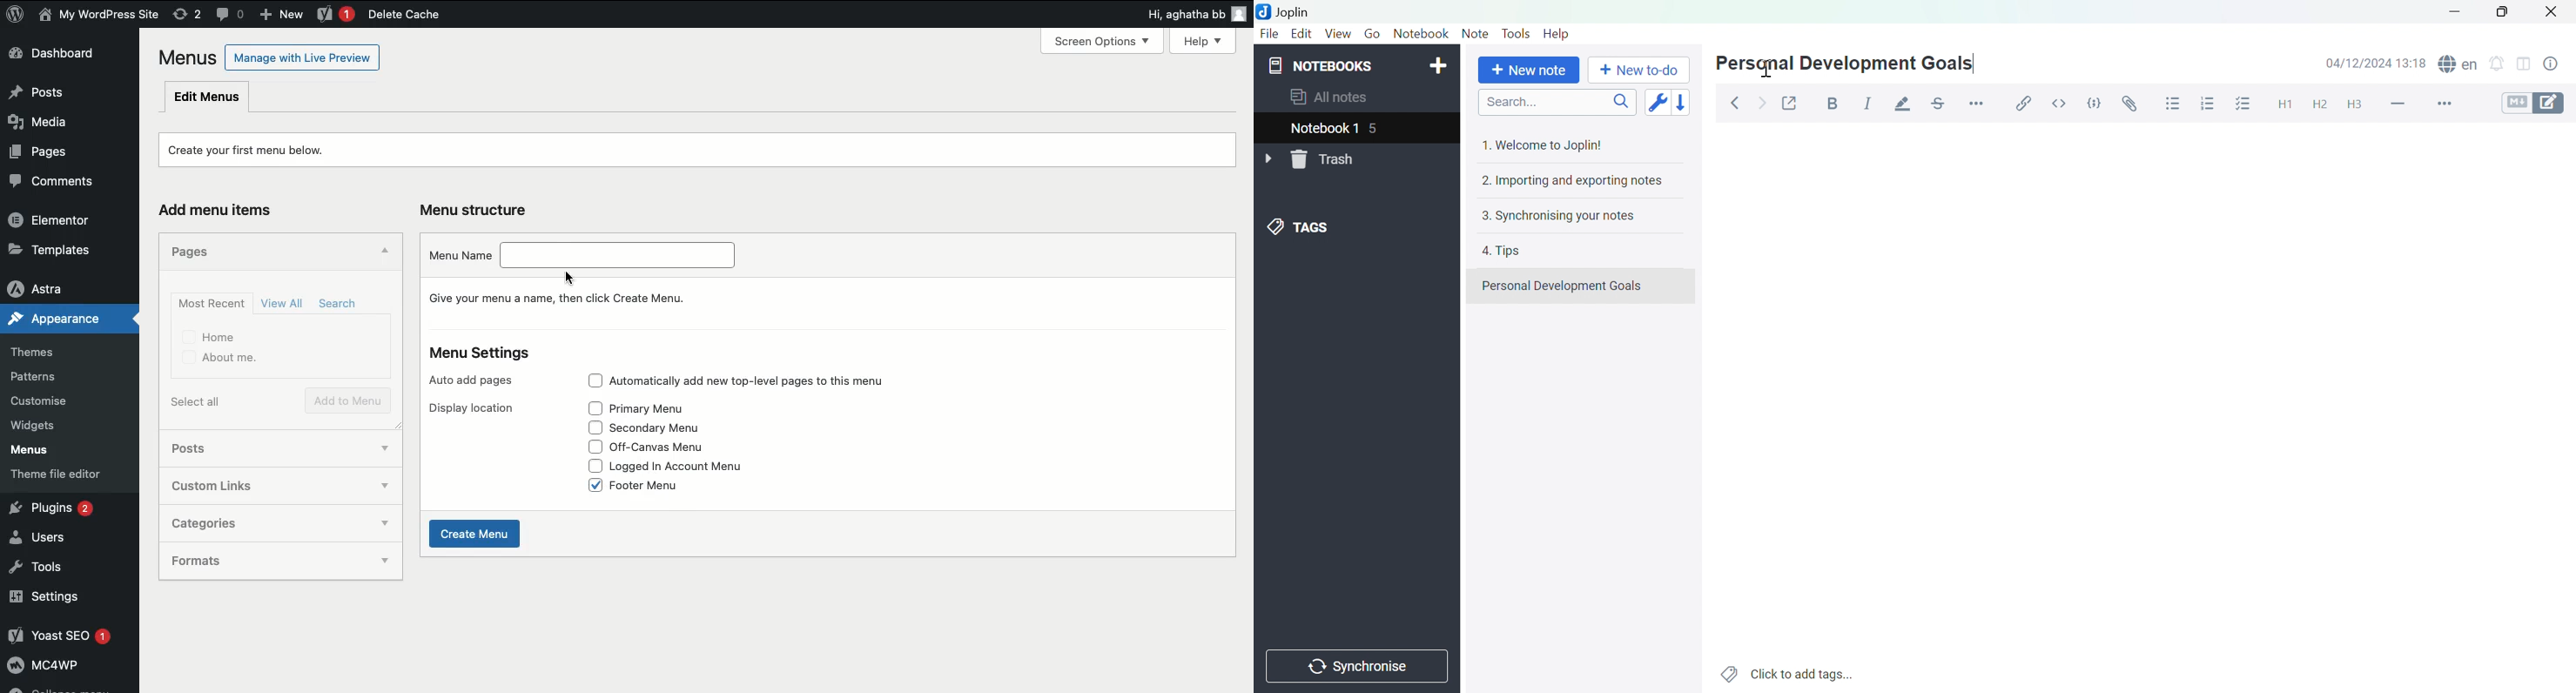  What do you see at coordinates (1562, 216) in the screenshot?
I see `3. Synchronising your notes` at bounding box center [1562, 216].